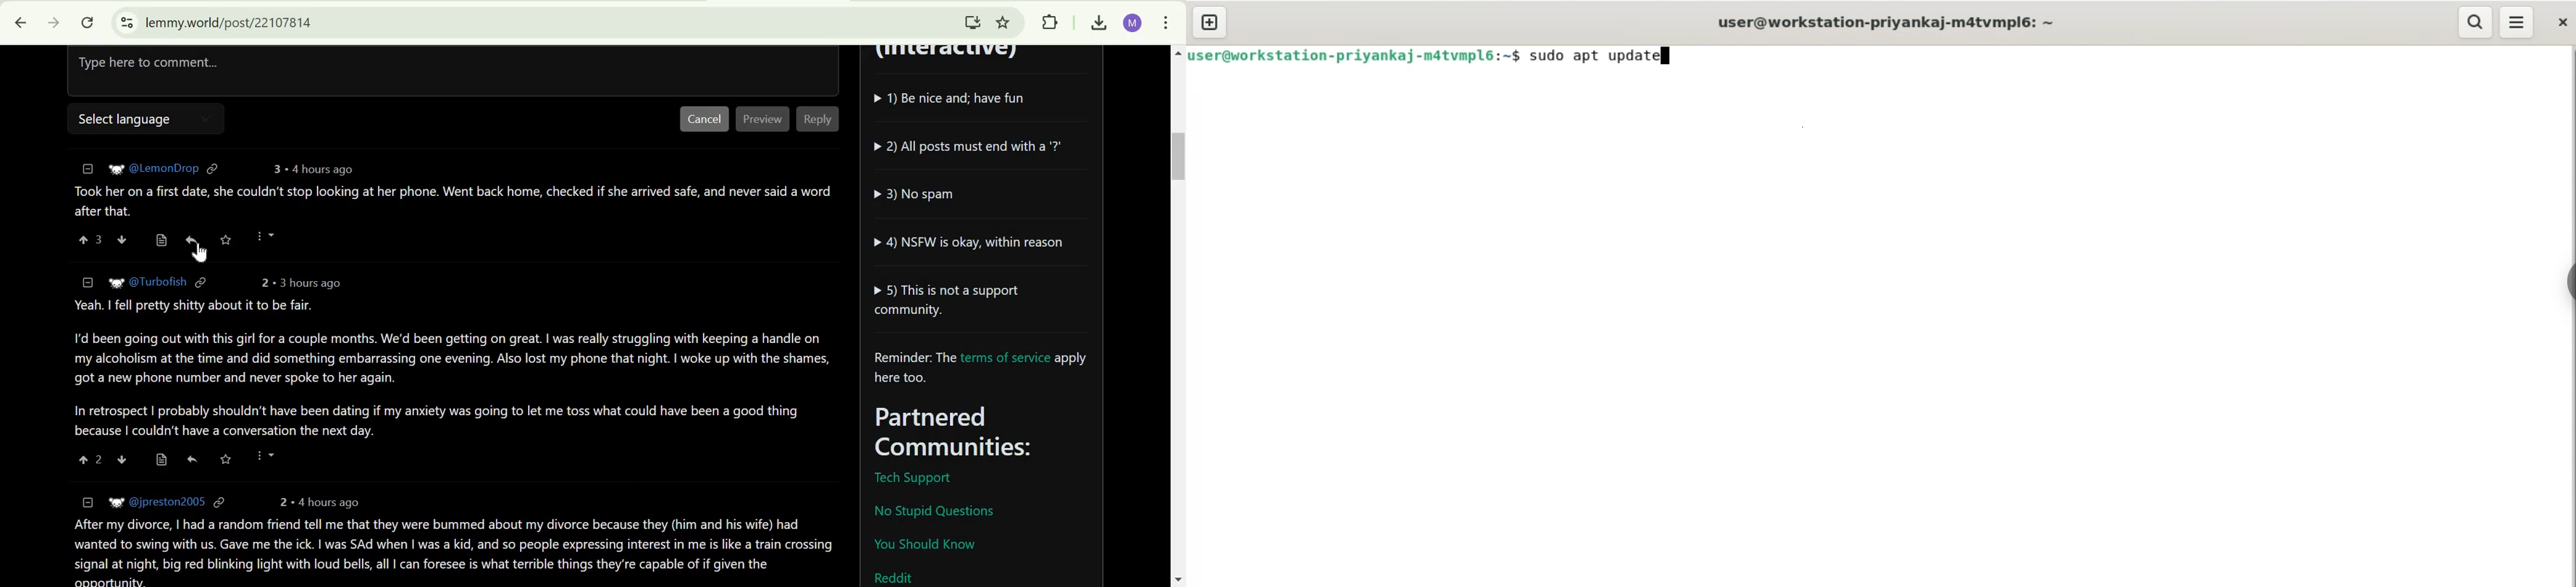 This screenshot has height=588, width=2576. What do you see at coordinates (2475, 22) in the screenshot?
I see `search` at bounding box center [2475, 22].